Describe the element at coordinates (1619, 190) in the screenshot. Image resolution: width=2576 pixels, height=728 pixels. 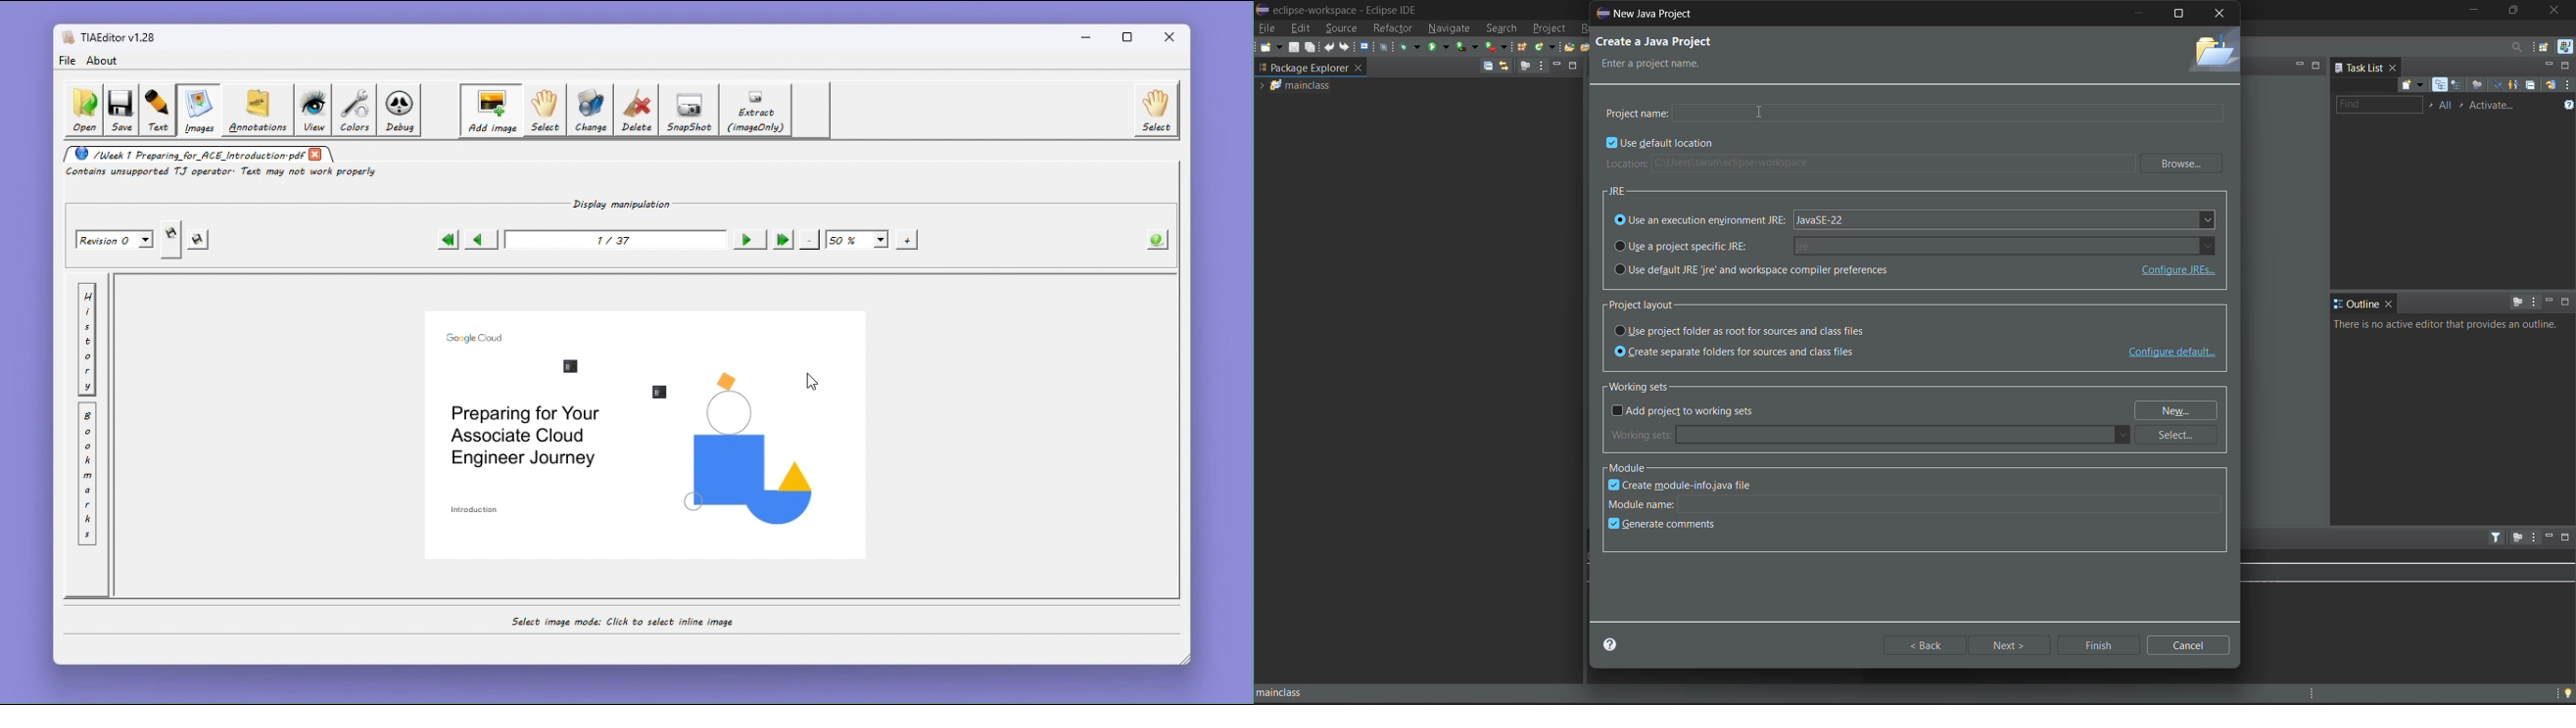
I see `JRE` at that location.